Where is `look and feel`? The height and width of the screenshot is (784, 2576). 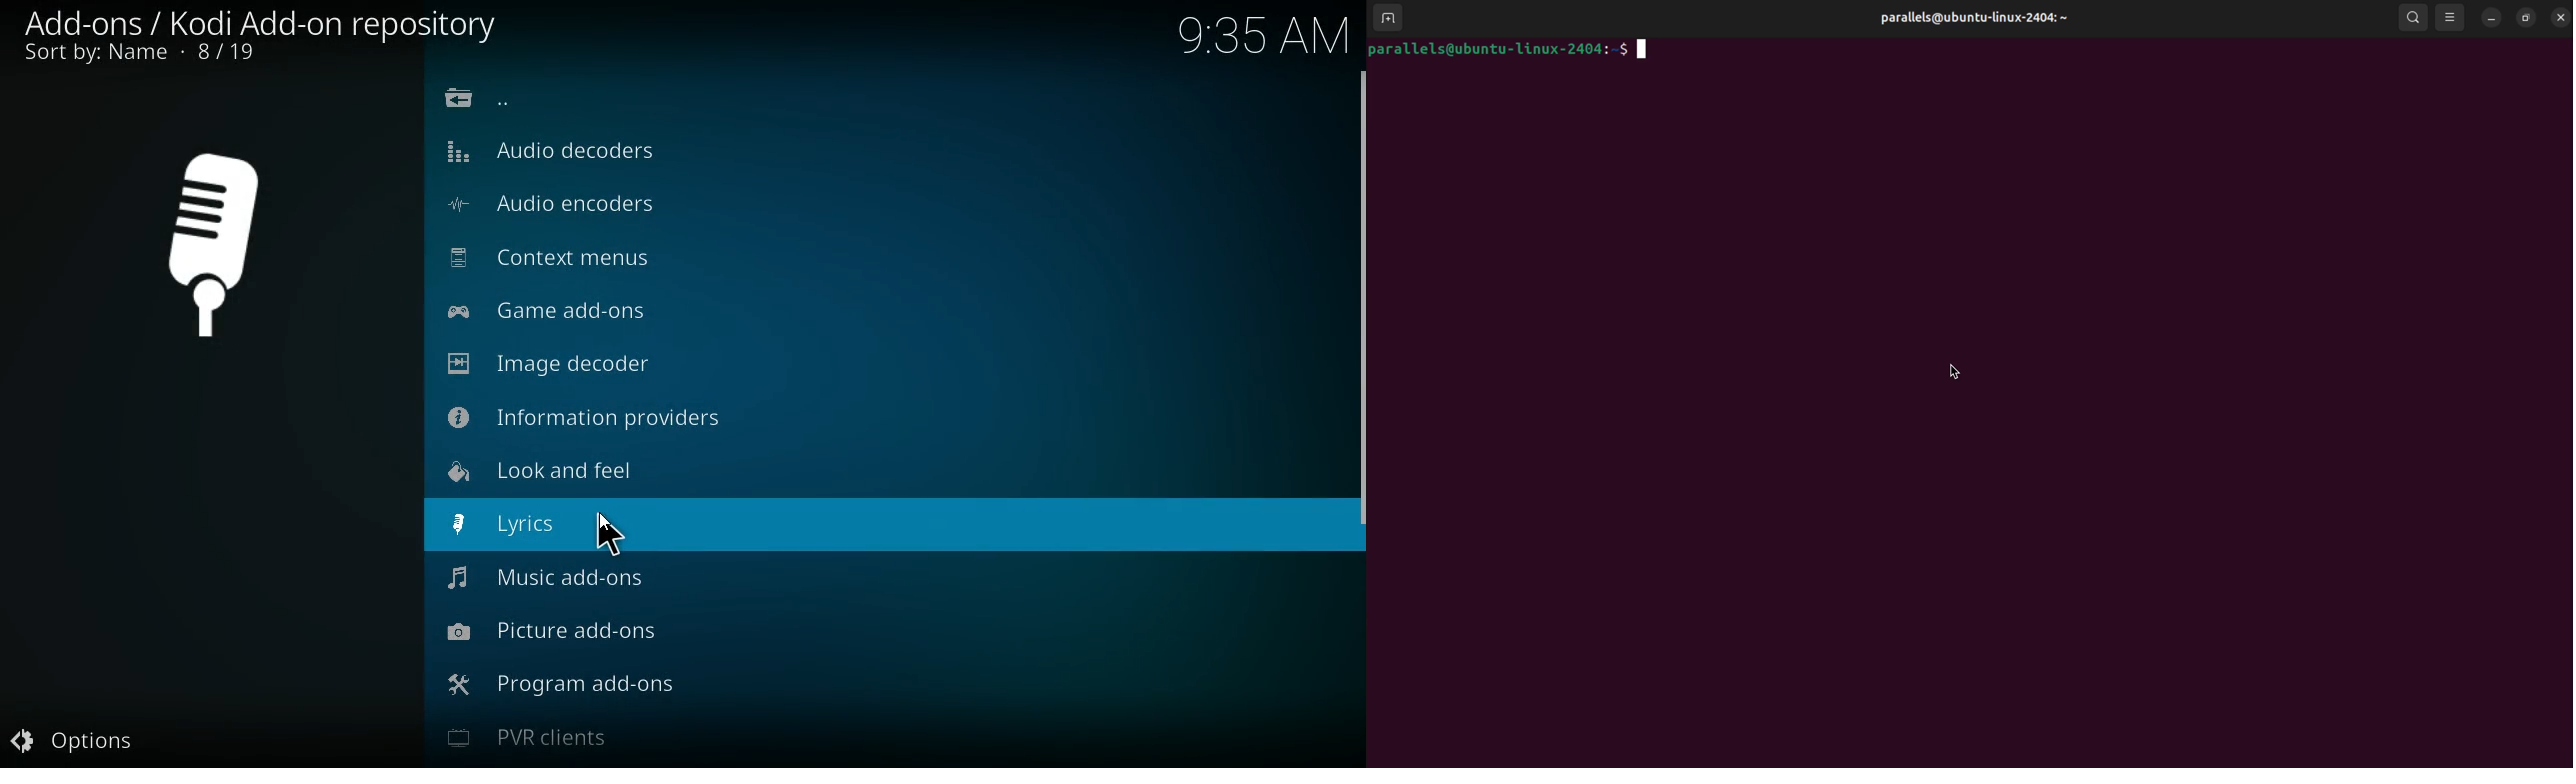
look and feel is located at coordinates (567, 470).